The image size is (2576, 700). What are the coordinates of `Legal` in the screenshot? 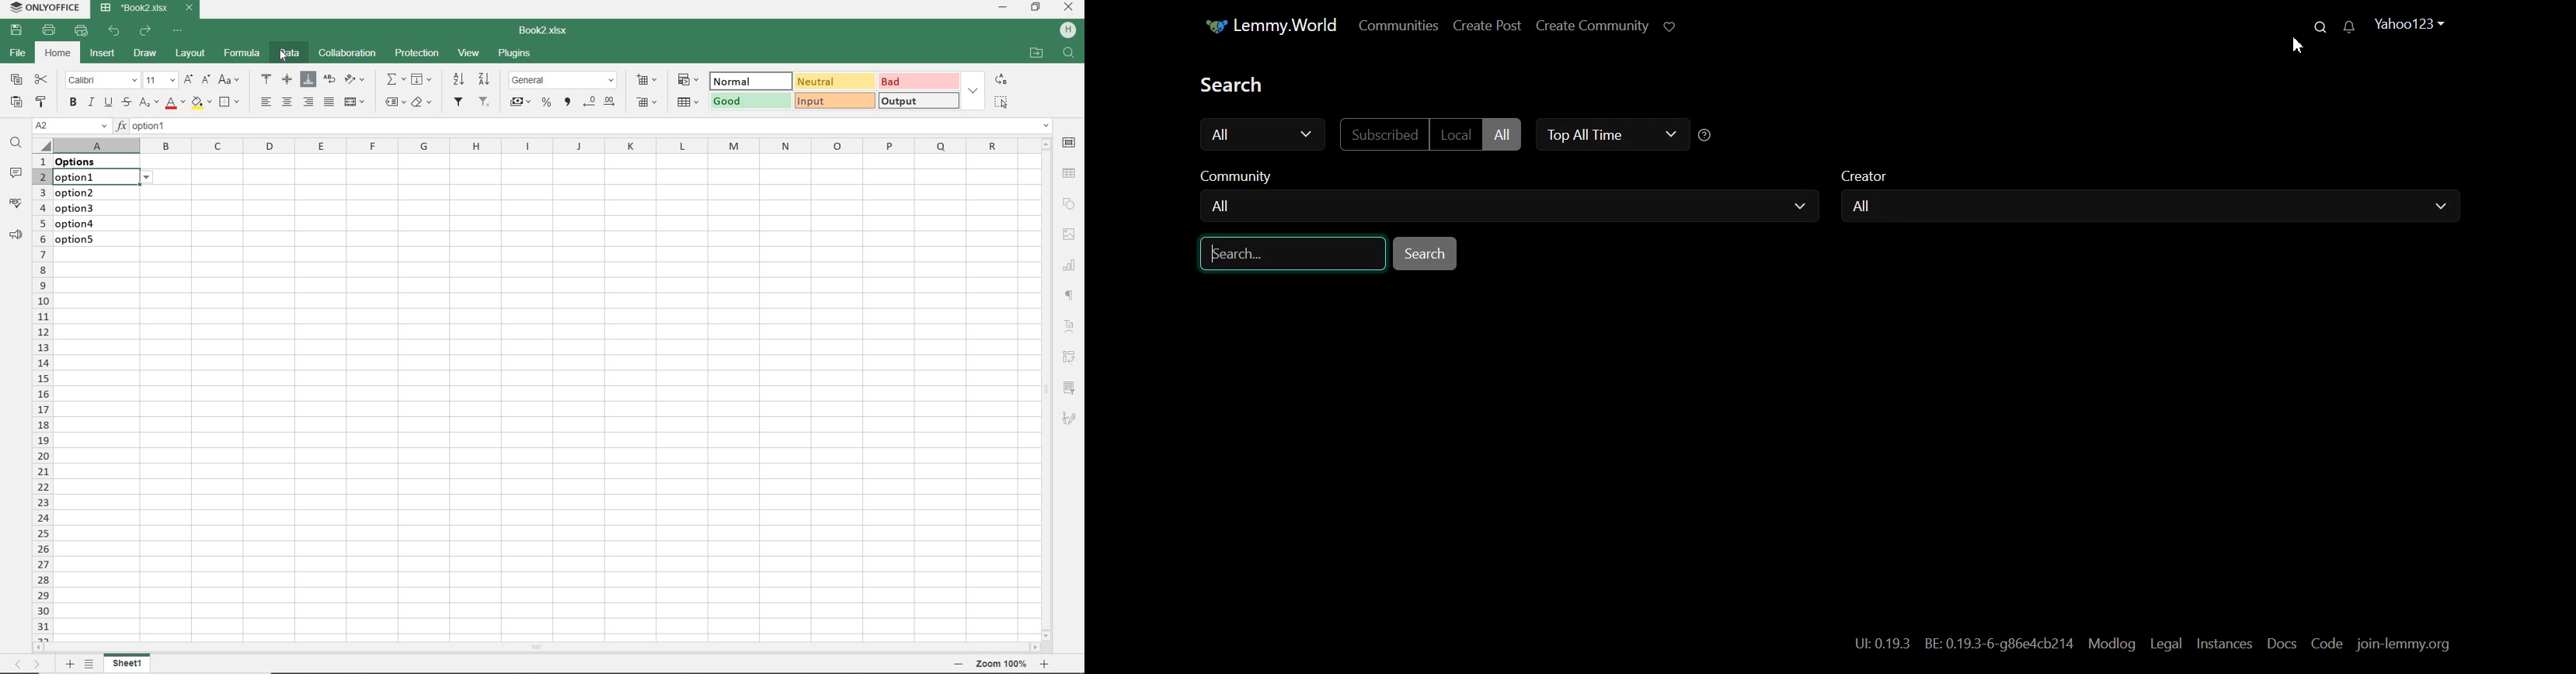 It's located at (2165, 642).